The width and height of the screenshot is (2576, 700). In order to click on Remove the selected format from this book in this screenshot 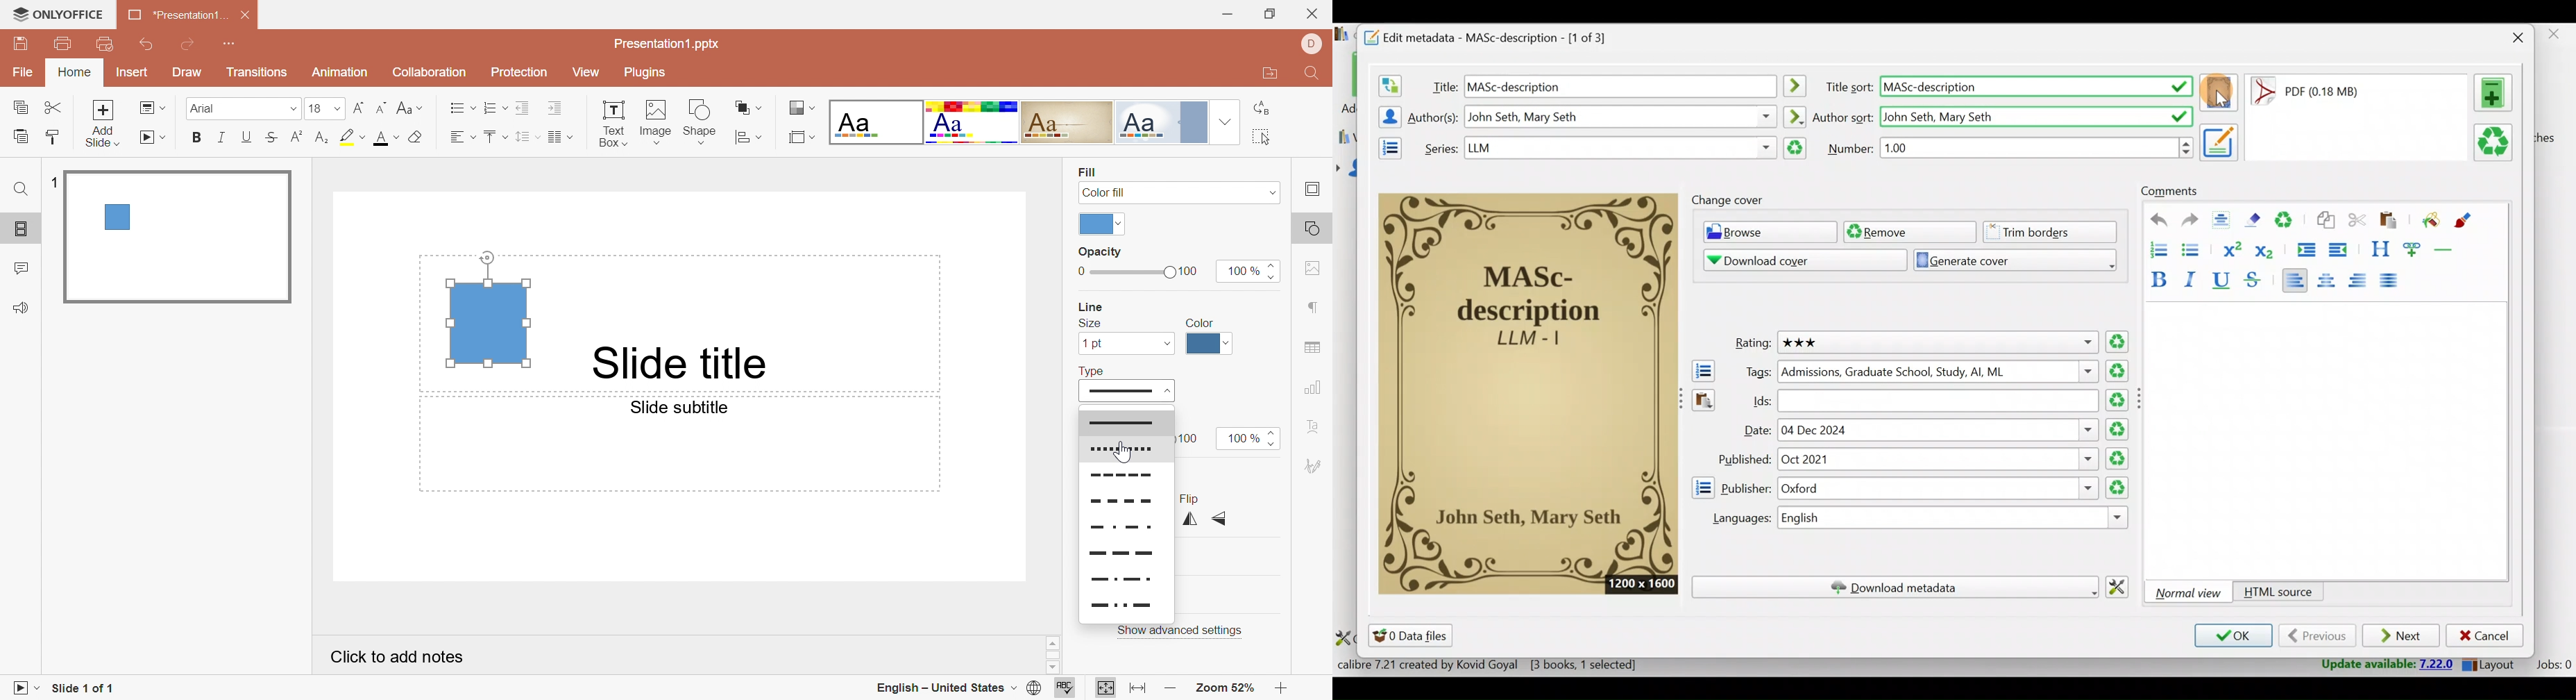, I will do `click(2496, 143)`.